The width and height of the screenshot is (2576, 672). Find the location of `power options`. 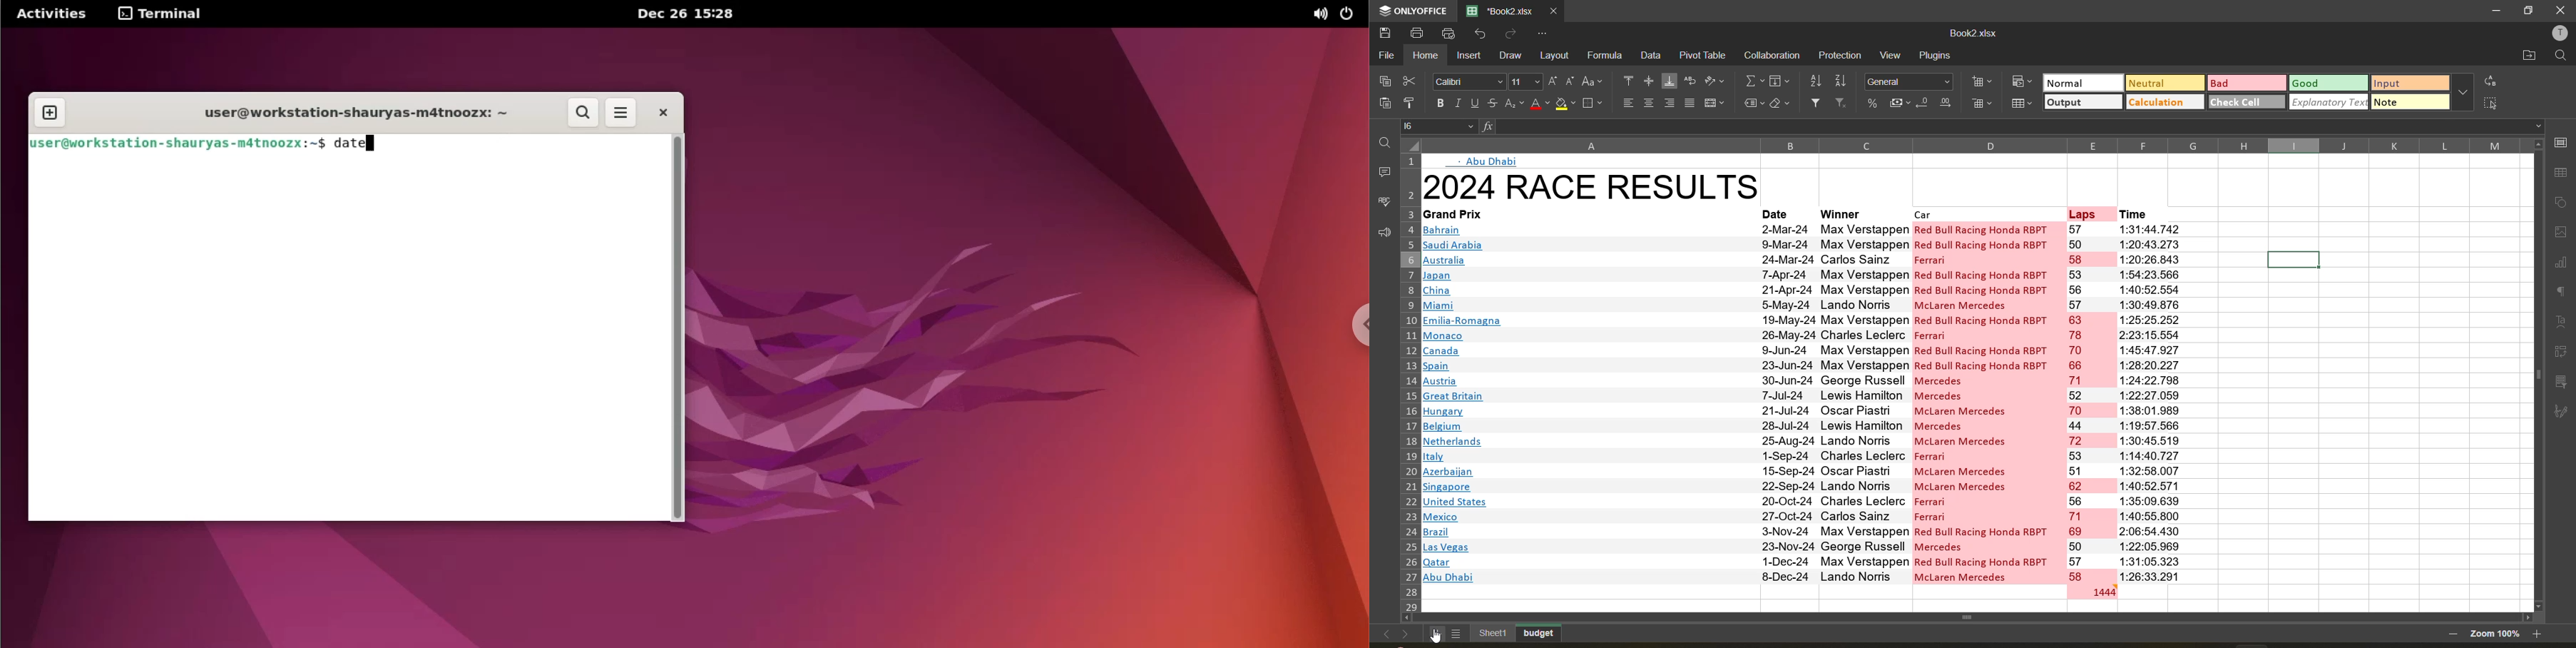

power options is located at coordinates (1346, 14).